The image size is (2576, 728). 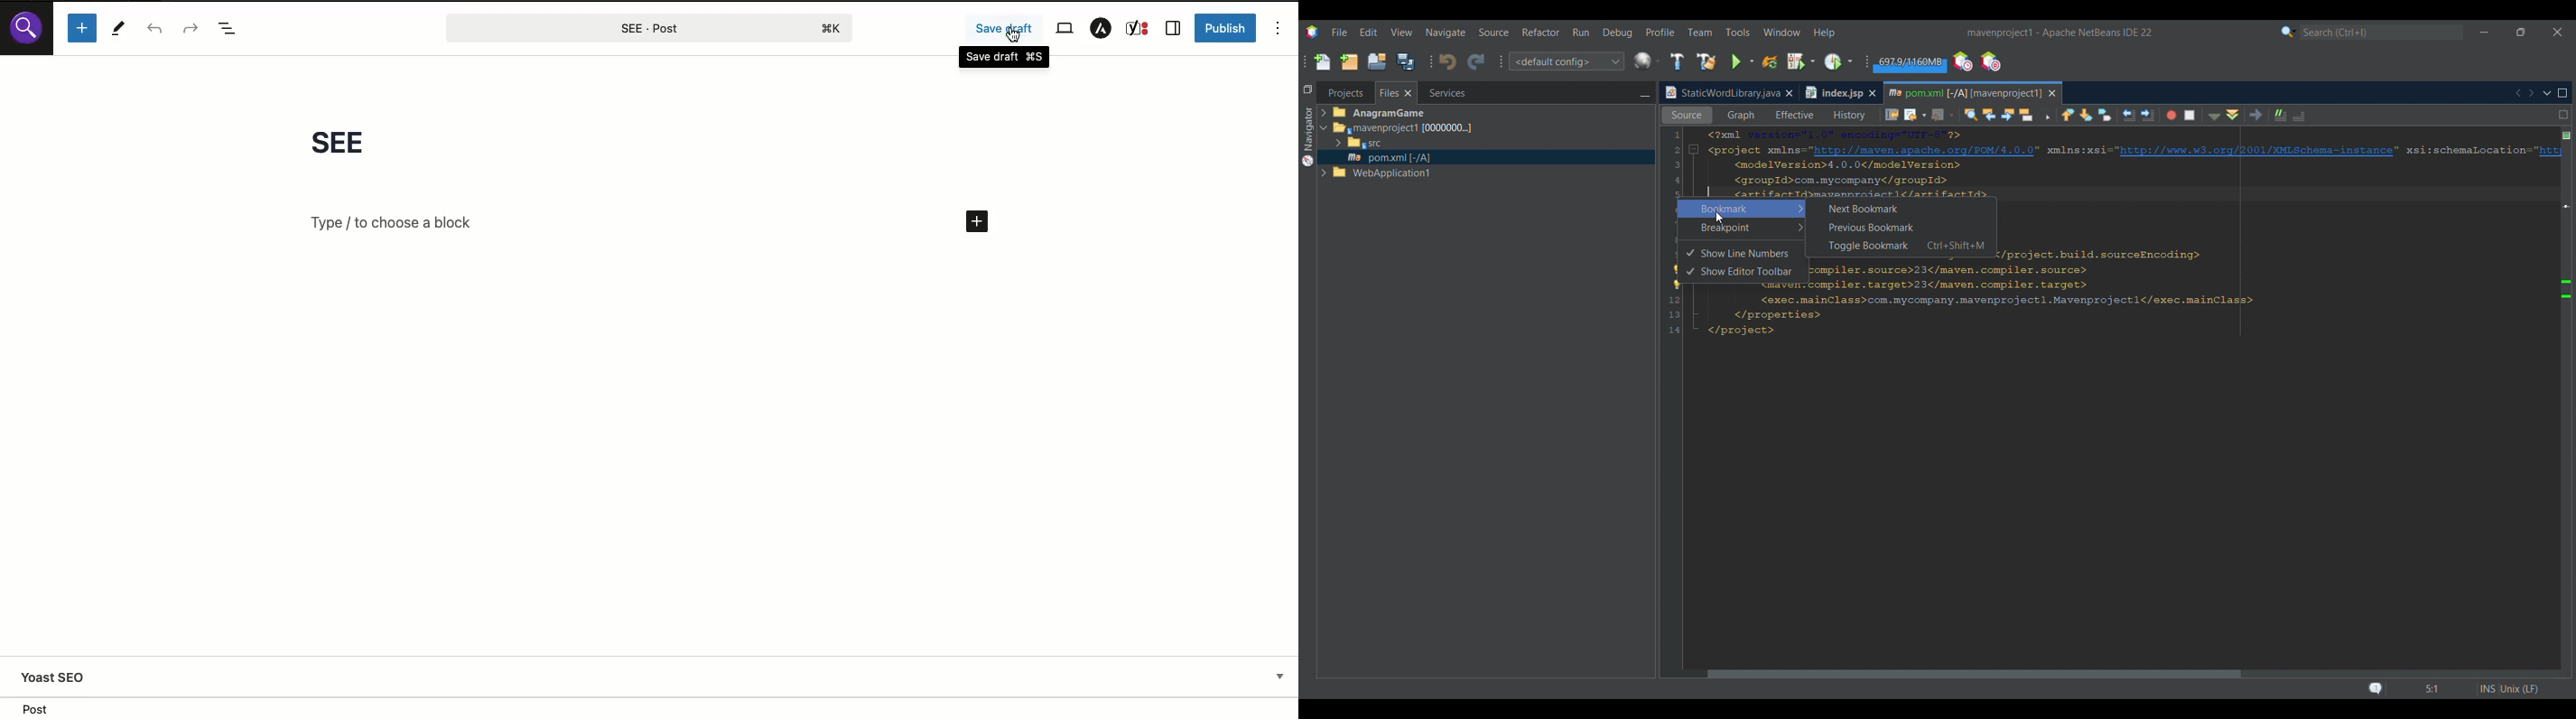 I want to click on Split window horizontally or vertically, so click(x=2563, y=115).